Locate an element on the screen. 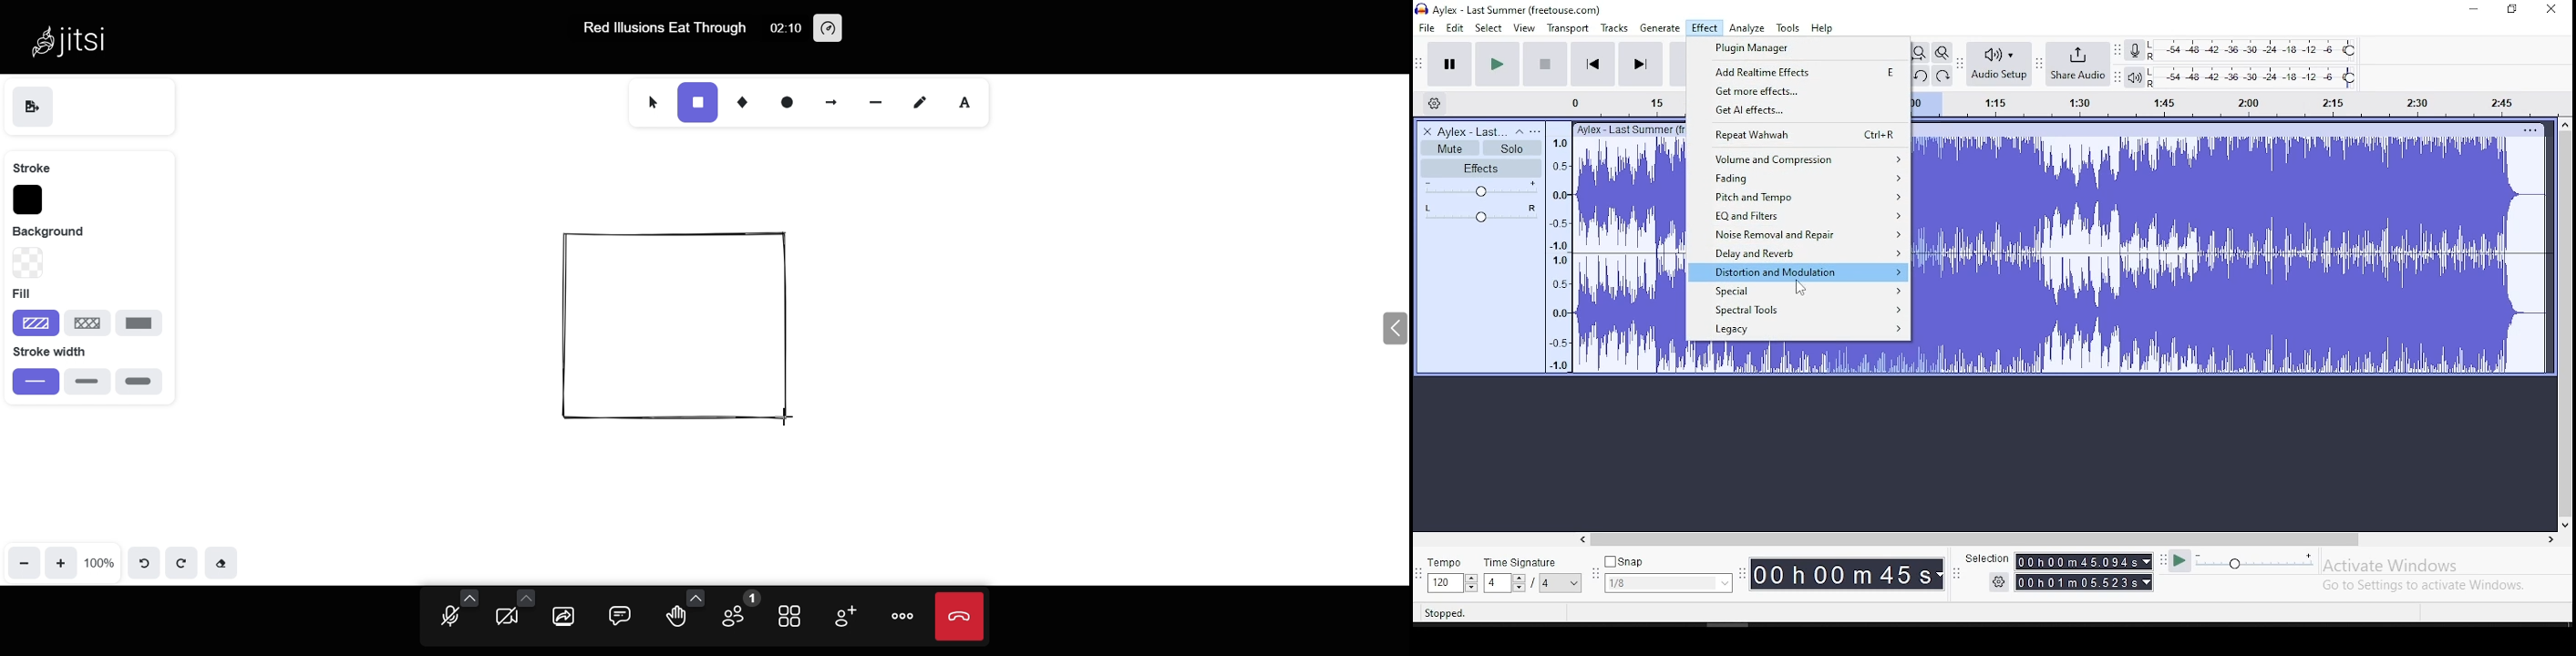  track options is located at coordinates (2530, 130).